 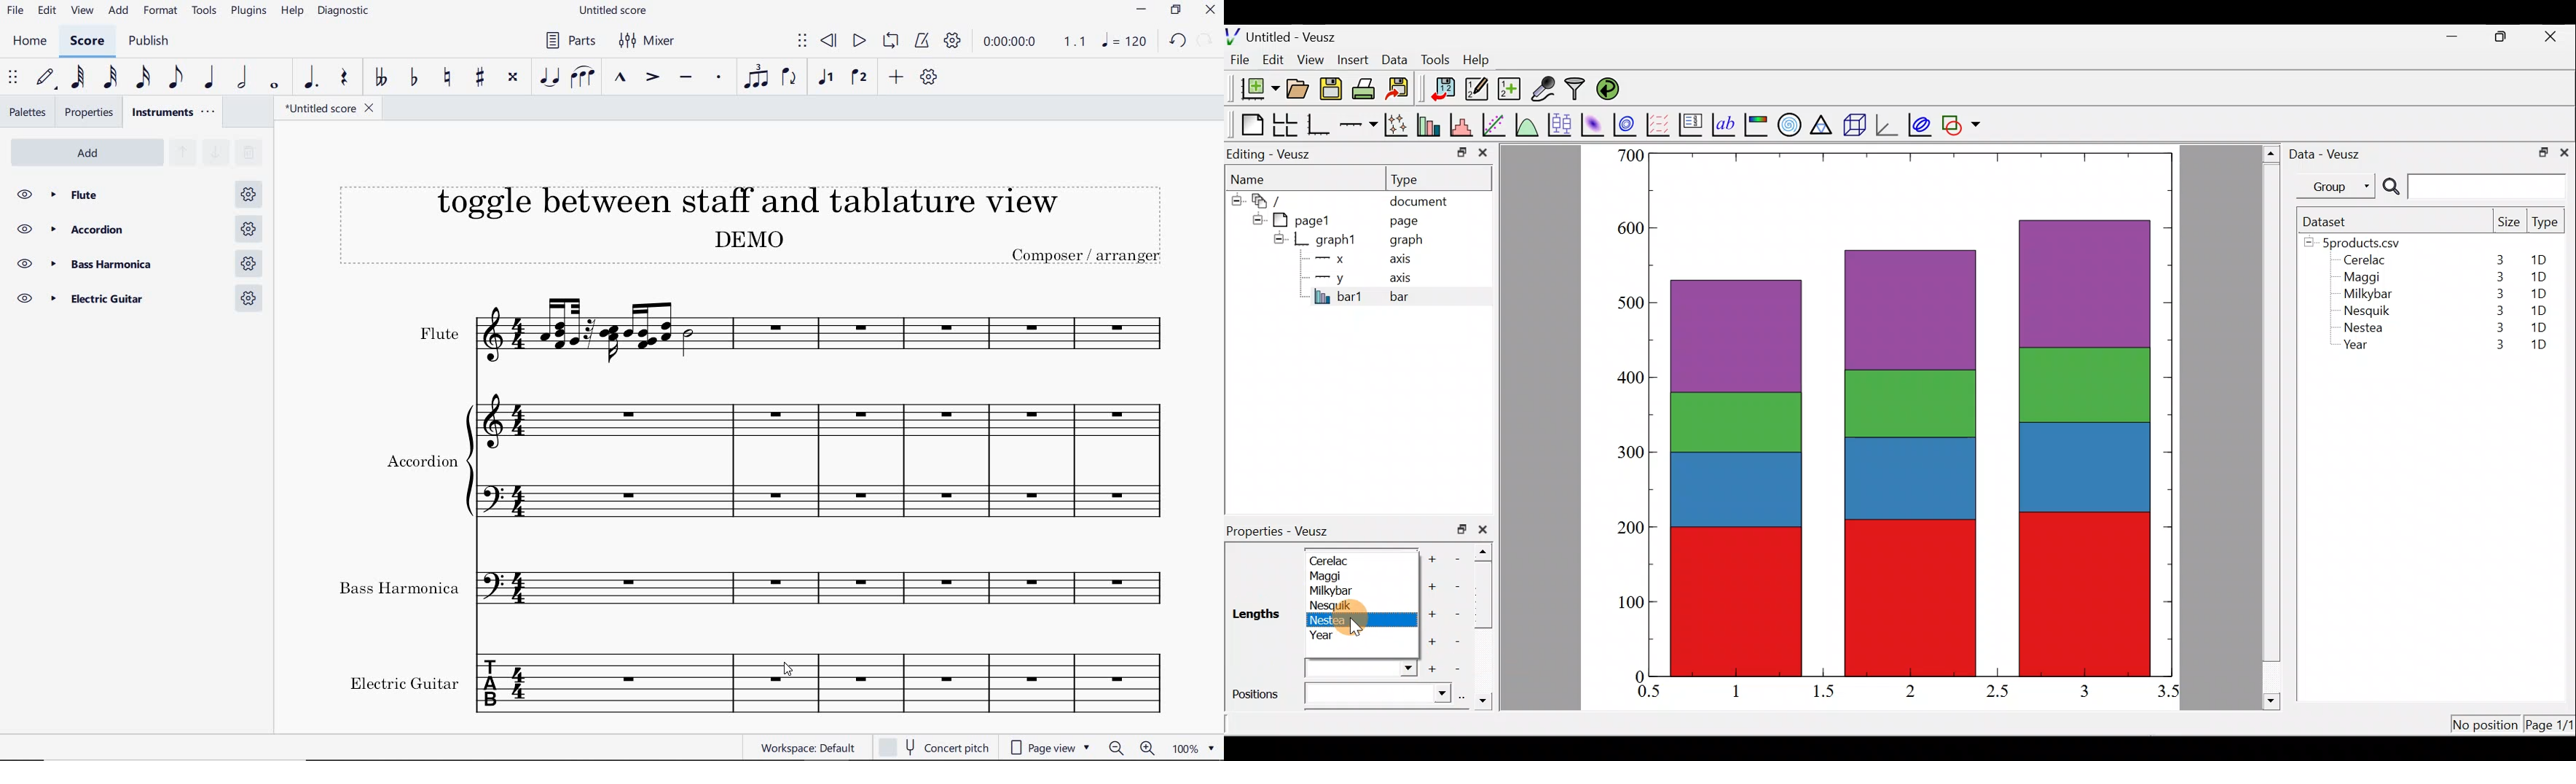 What do you see at coordinates (2552, 37) in the screenshot?
I see `close` at bounding box center [2552, 37].